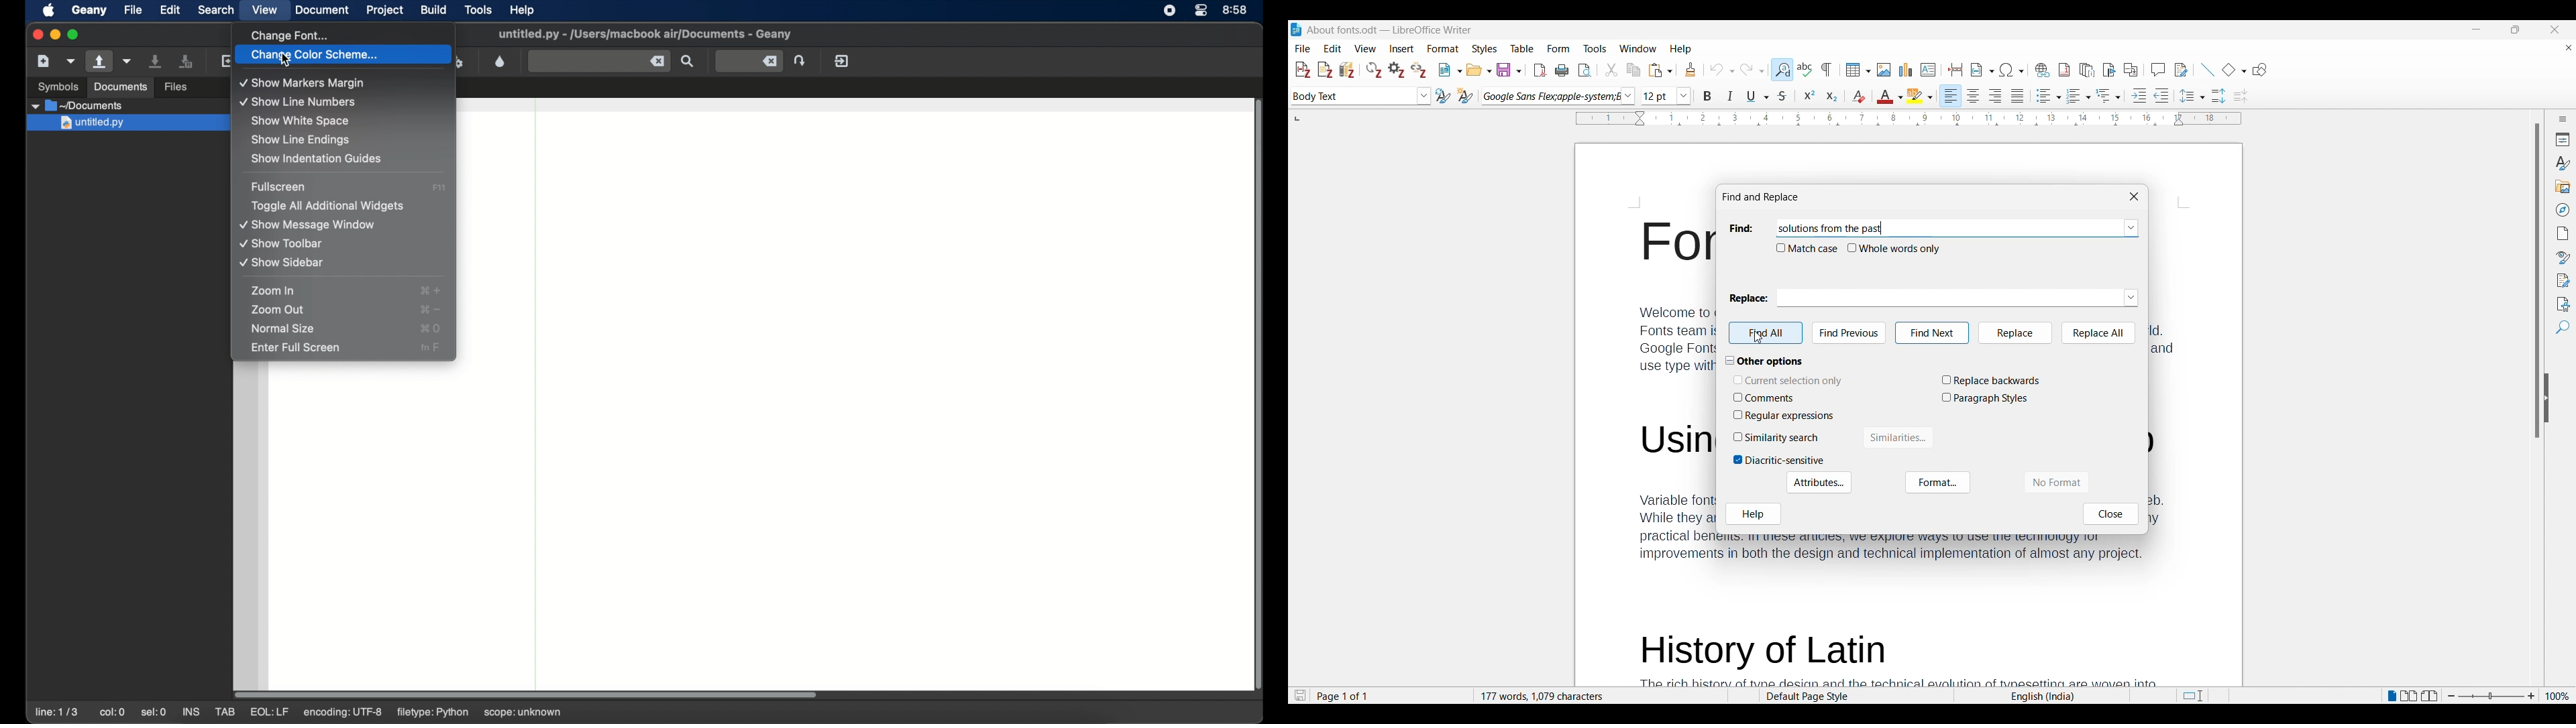 The height and width of the screenshot is (728, 2576). Describe the element at coordinates (2451, 696) in the screenshot. I see `Zoom out` at that location.